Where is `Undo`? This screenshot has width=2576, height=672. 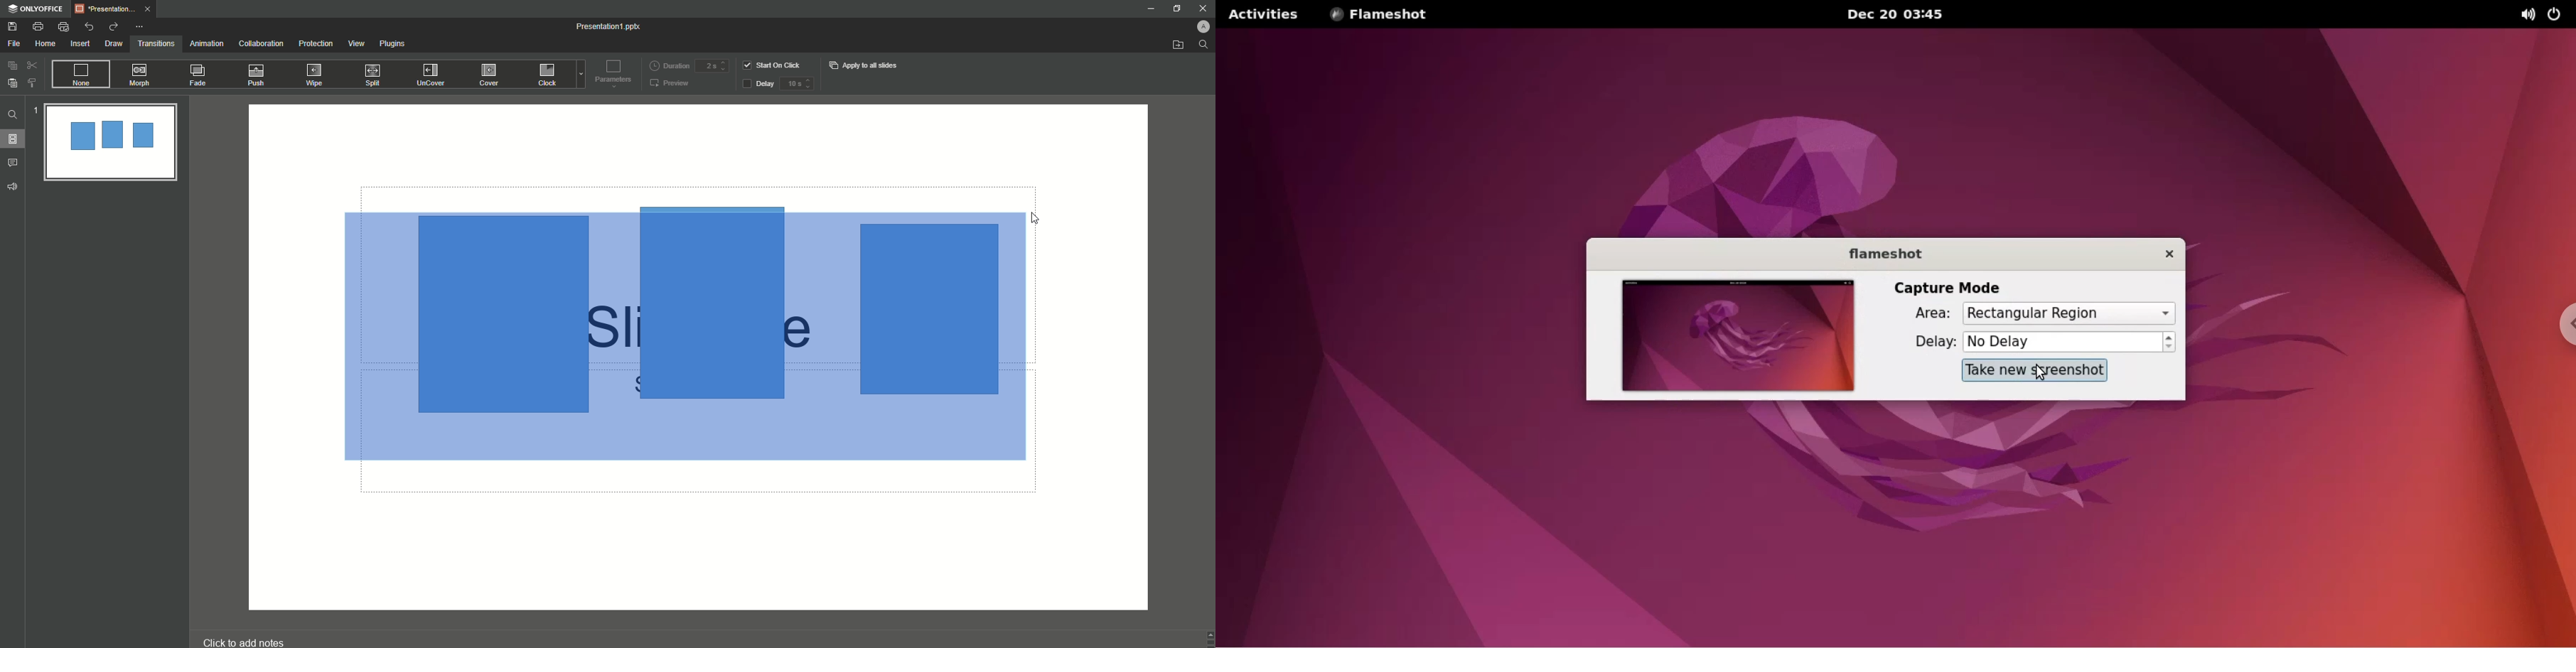 Undo is located at coordinates (90, 26).